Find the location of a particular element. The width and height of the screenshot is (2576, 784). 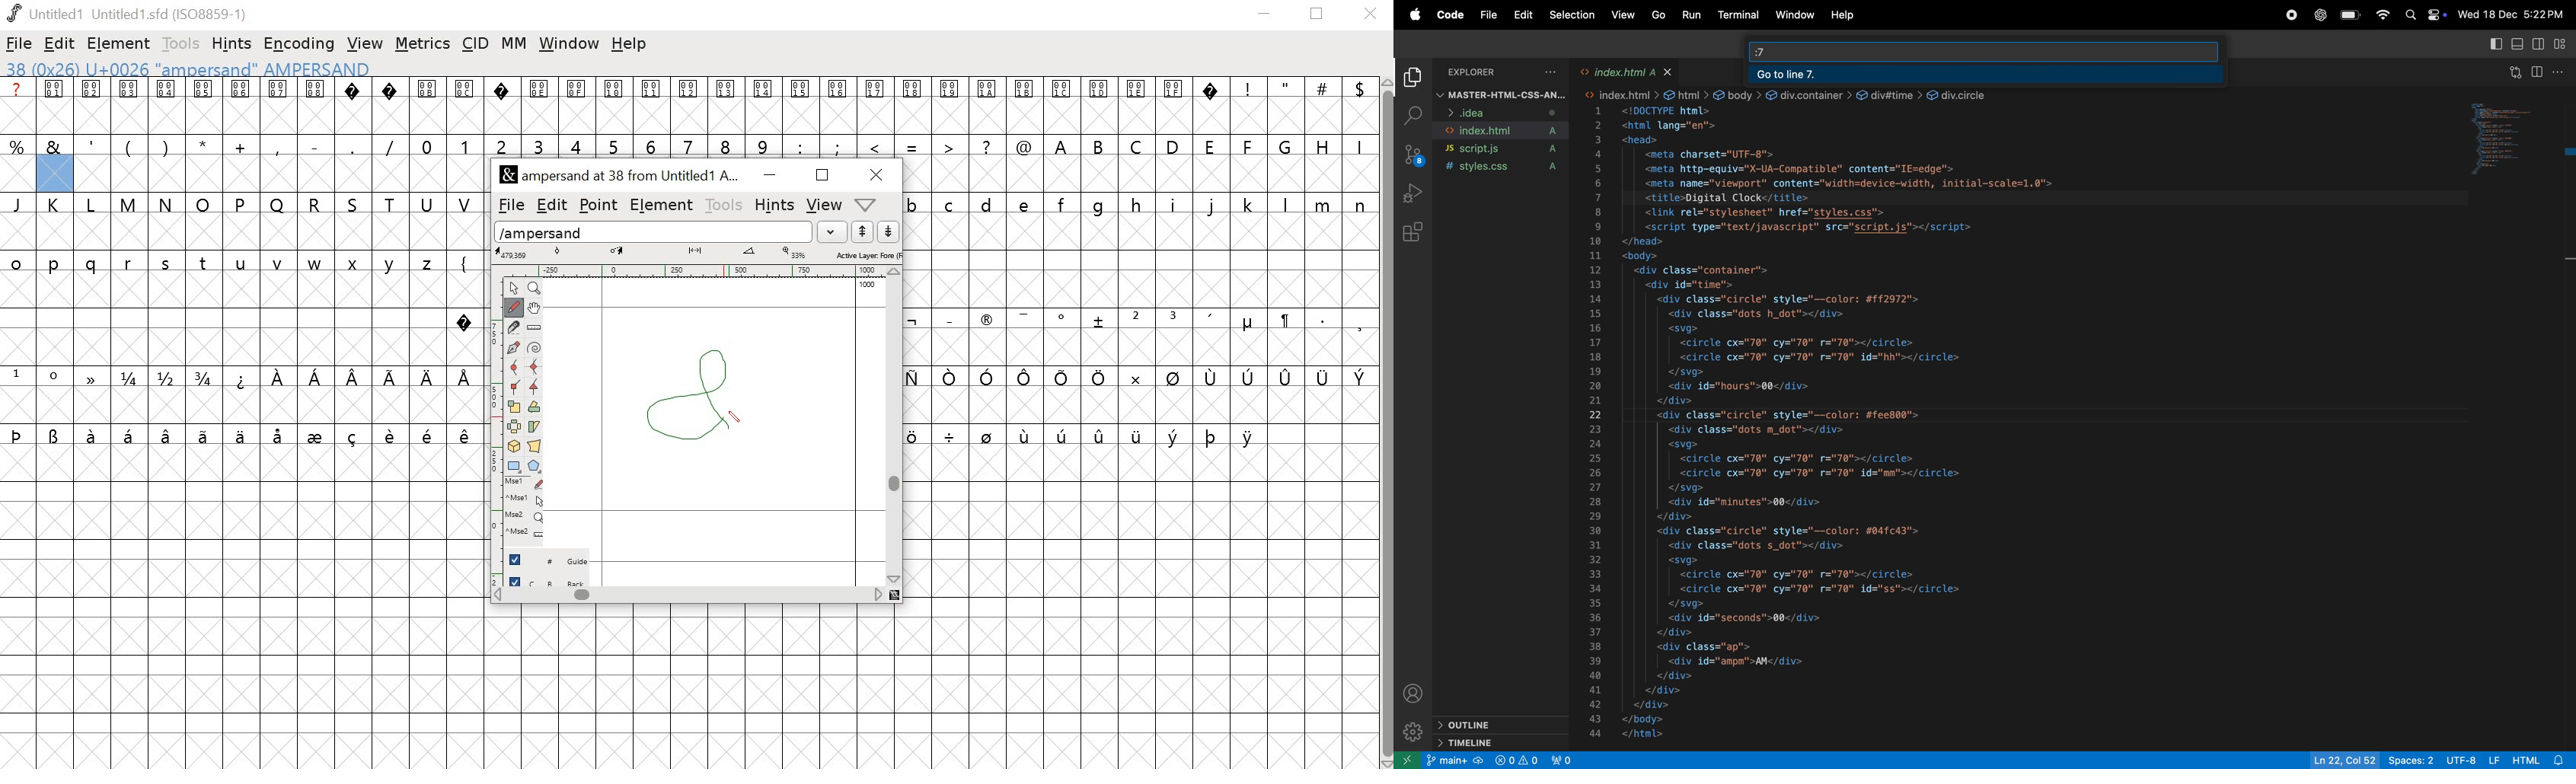

symbol is located at coordinates (1063, 434).